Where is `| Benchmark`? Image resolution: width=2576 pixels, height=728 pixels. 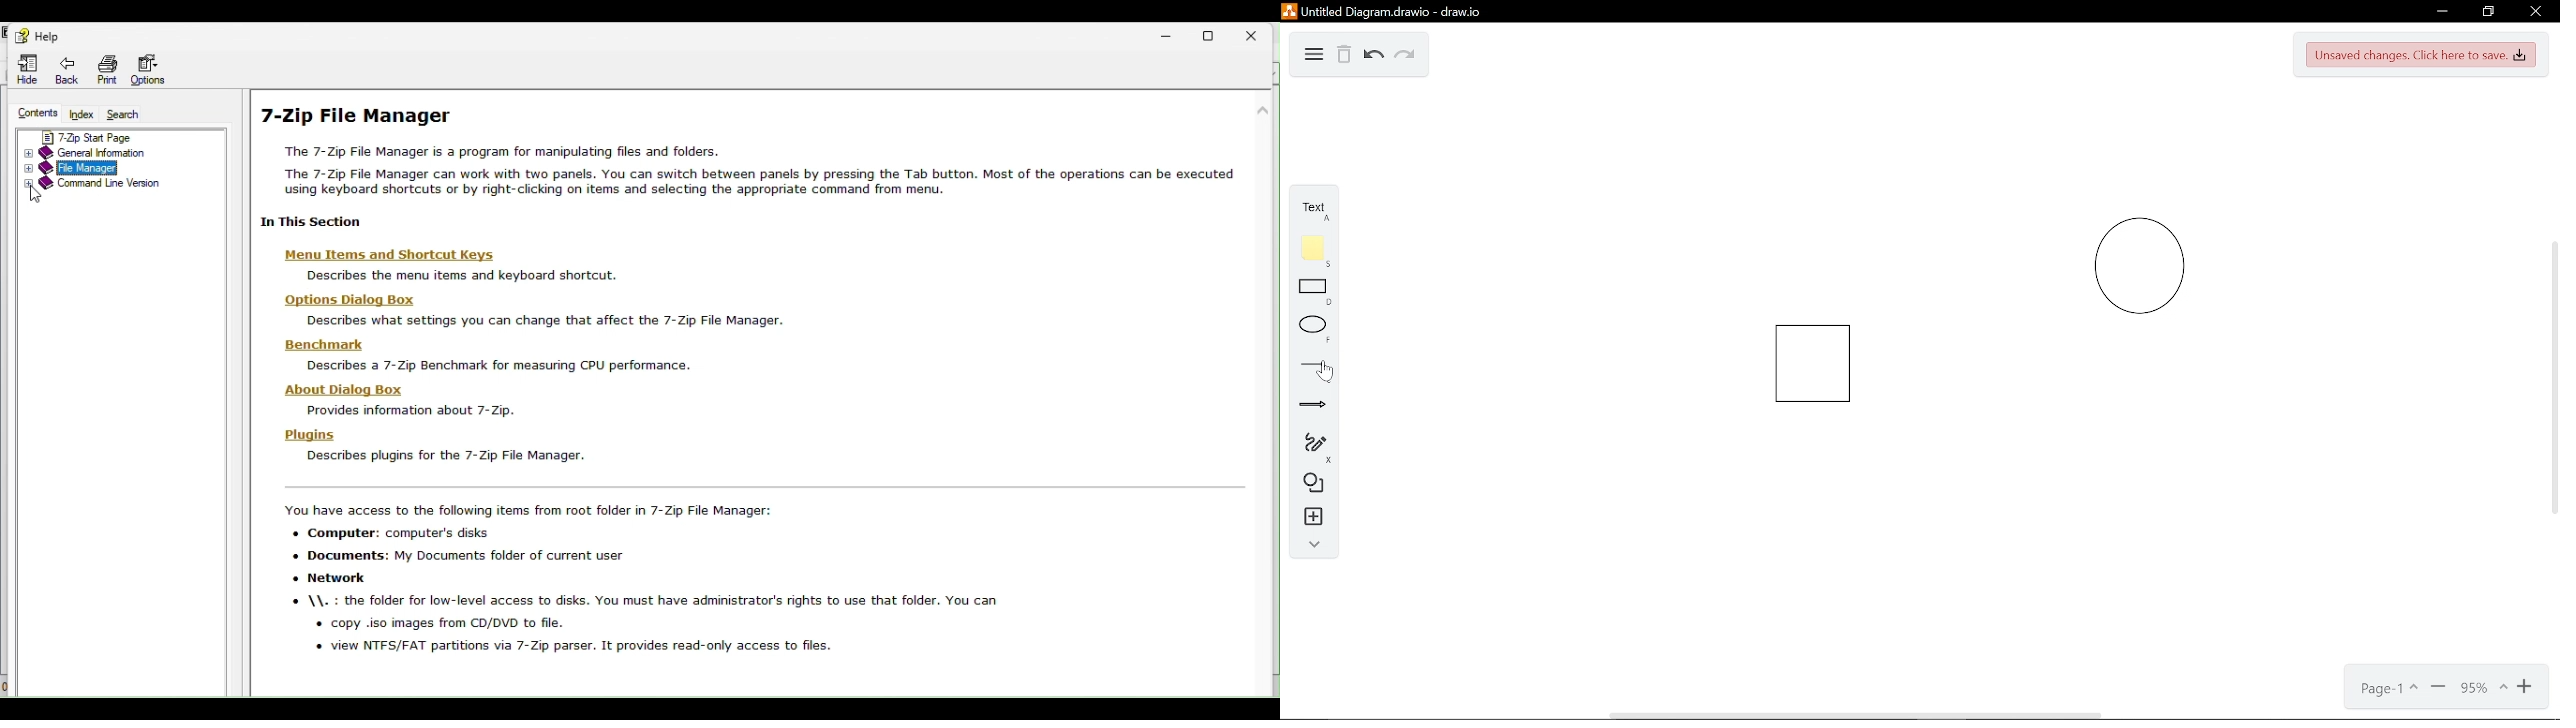 | Benchmark is located at coordinates (329, 346).